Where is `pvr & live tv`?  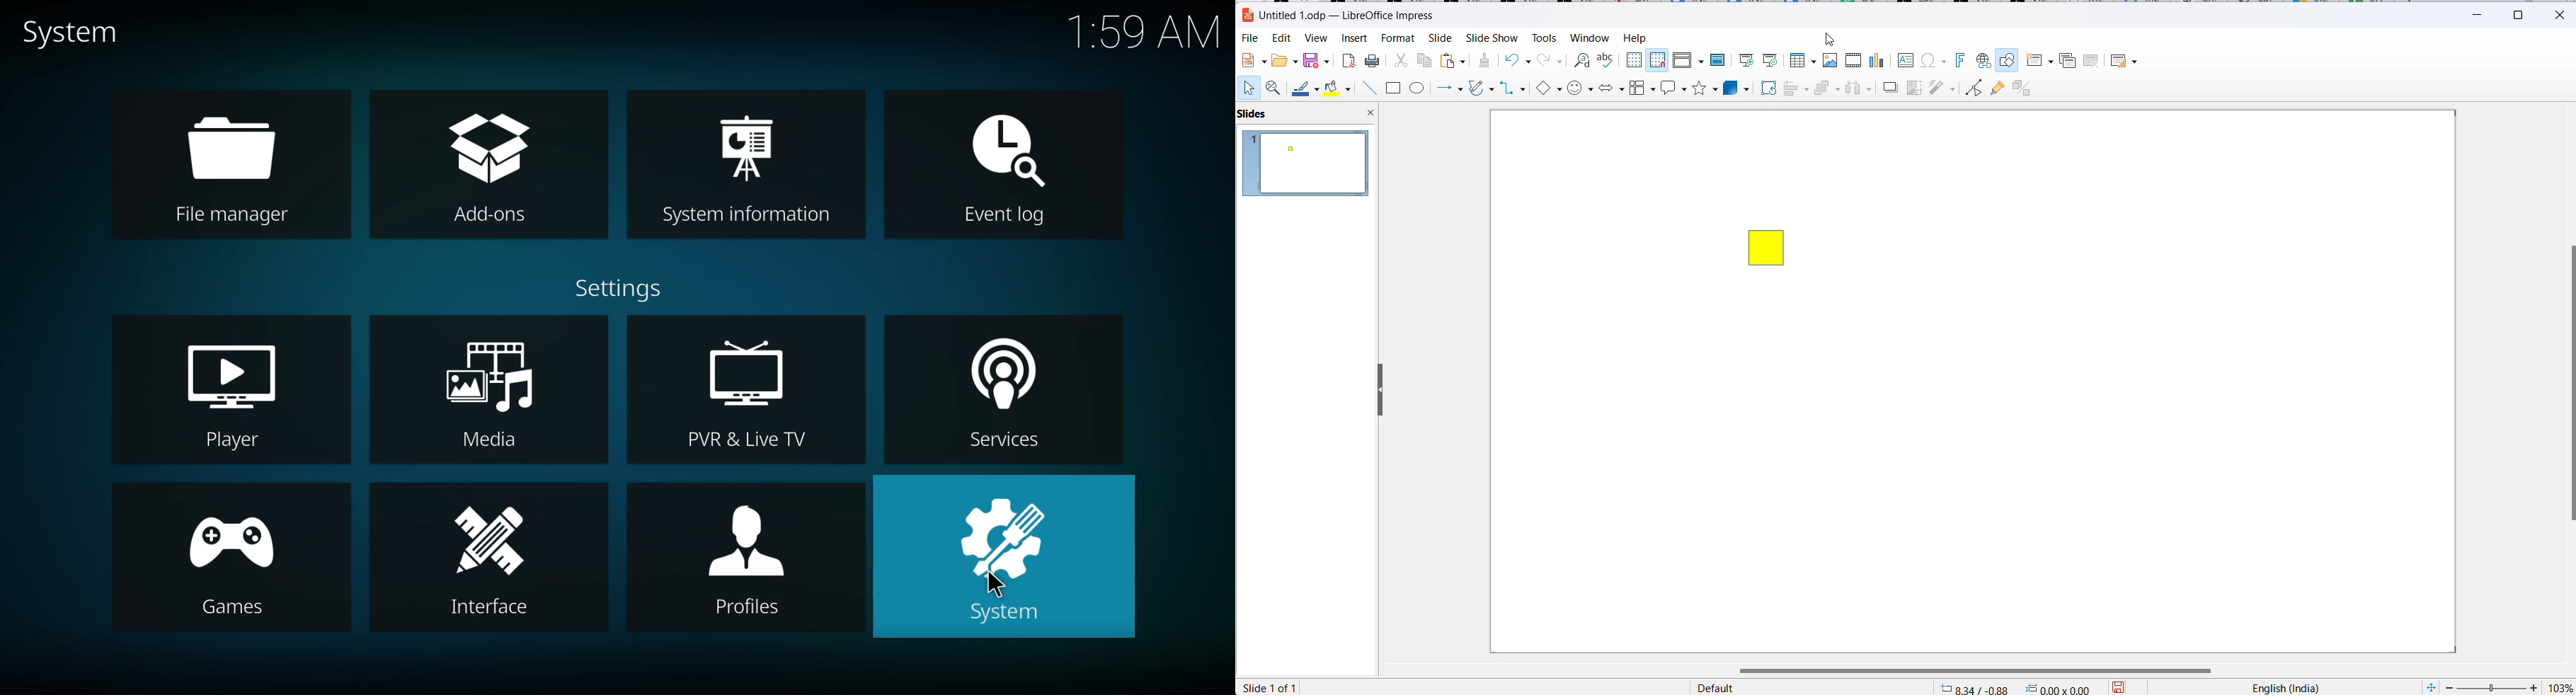 pvr & live tv is located at coordinates (743, 391).